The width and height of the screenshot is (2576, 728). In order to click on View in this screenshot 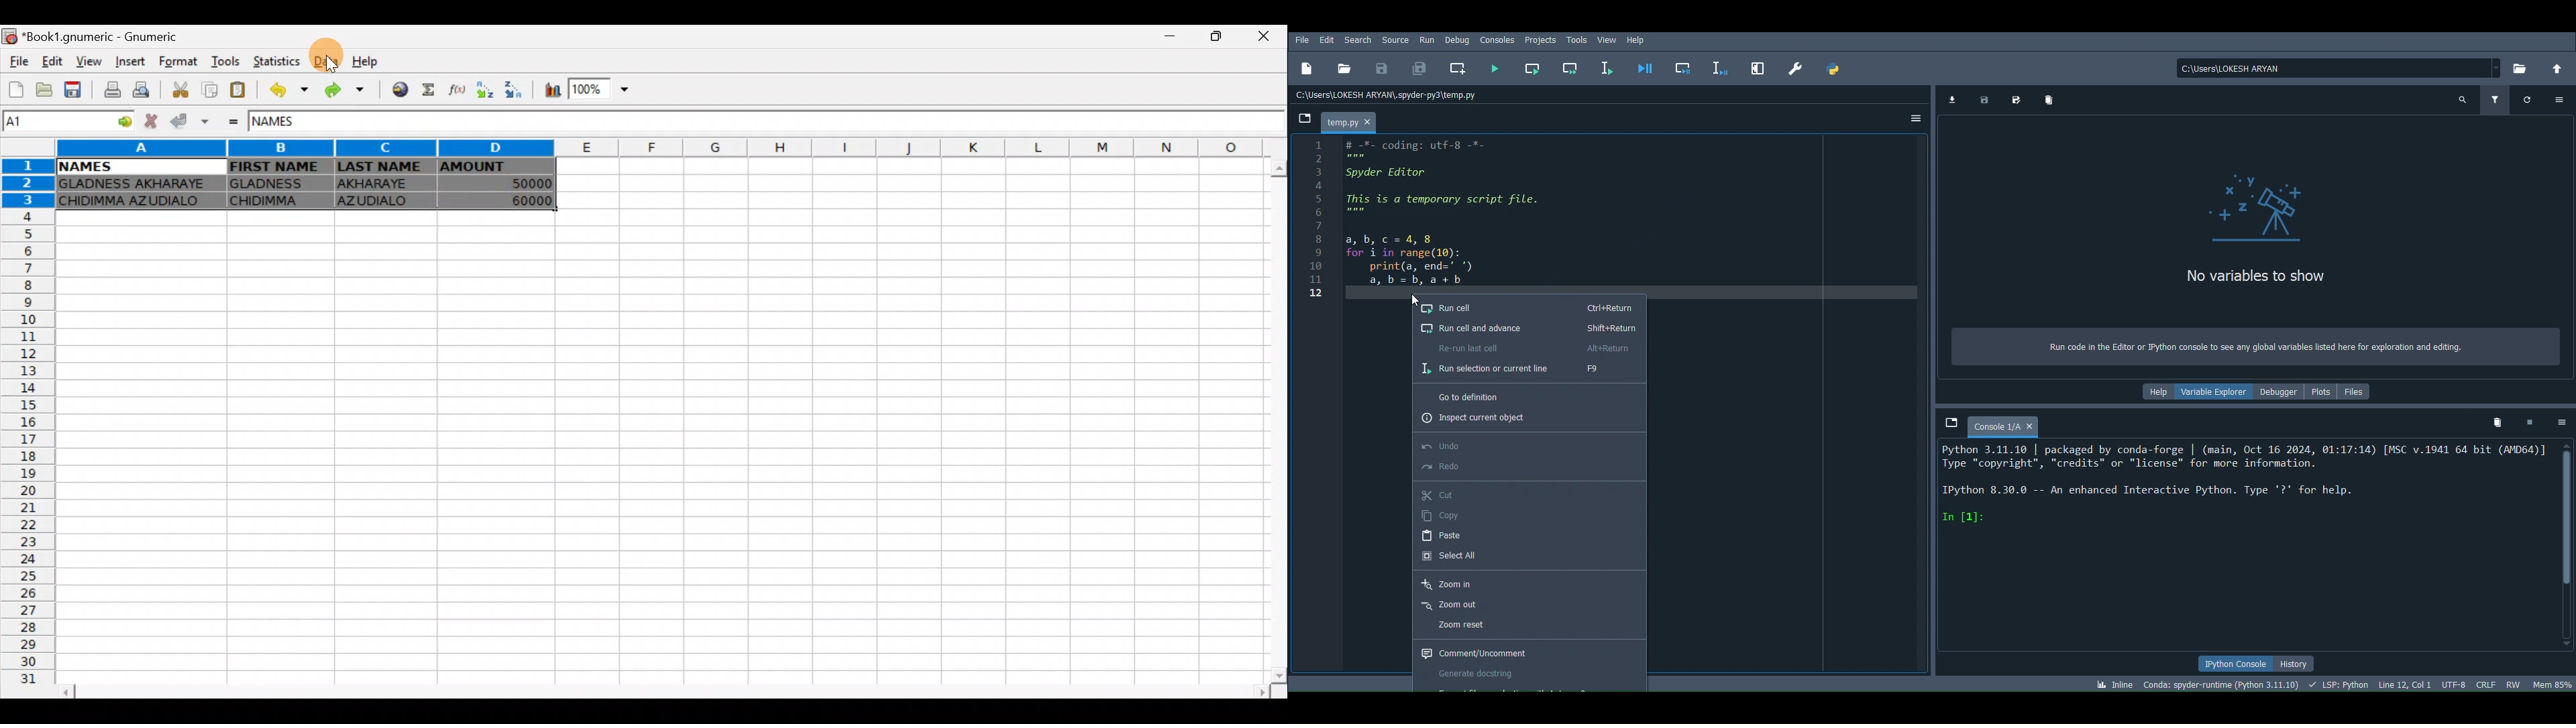, I will do `click(85, 62)`.